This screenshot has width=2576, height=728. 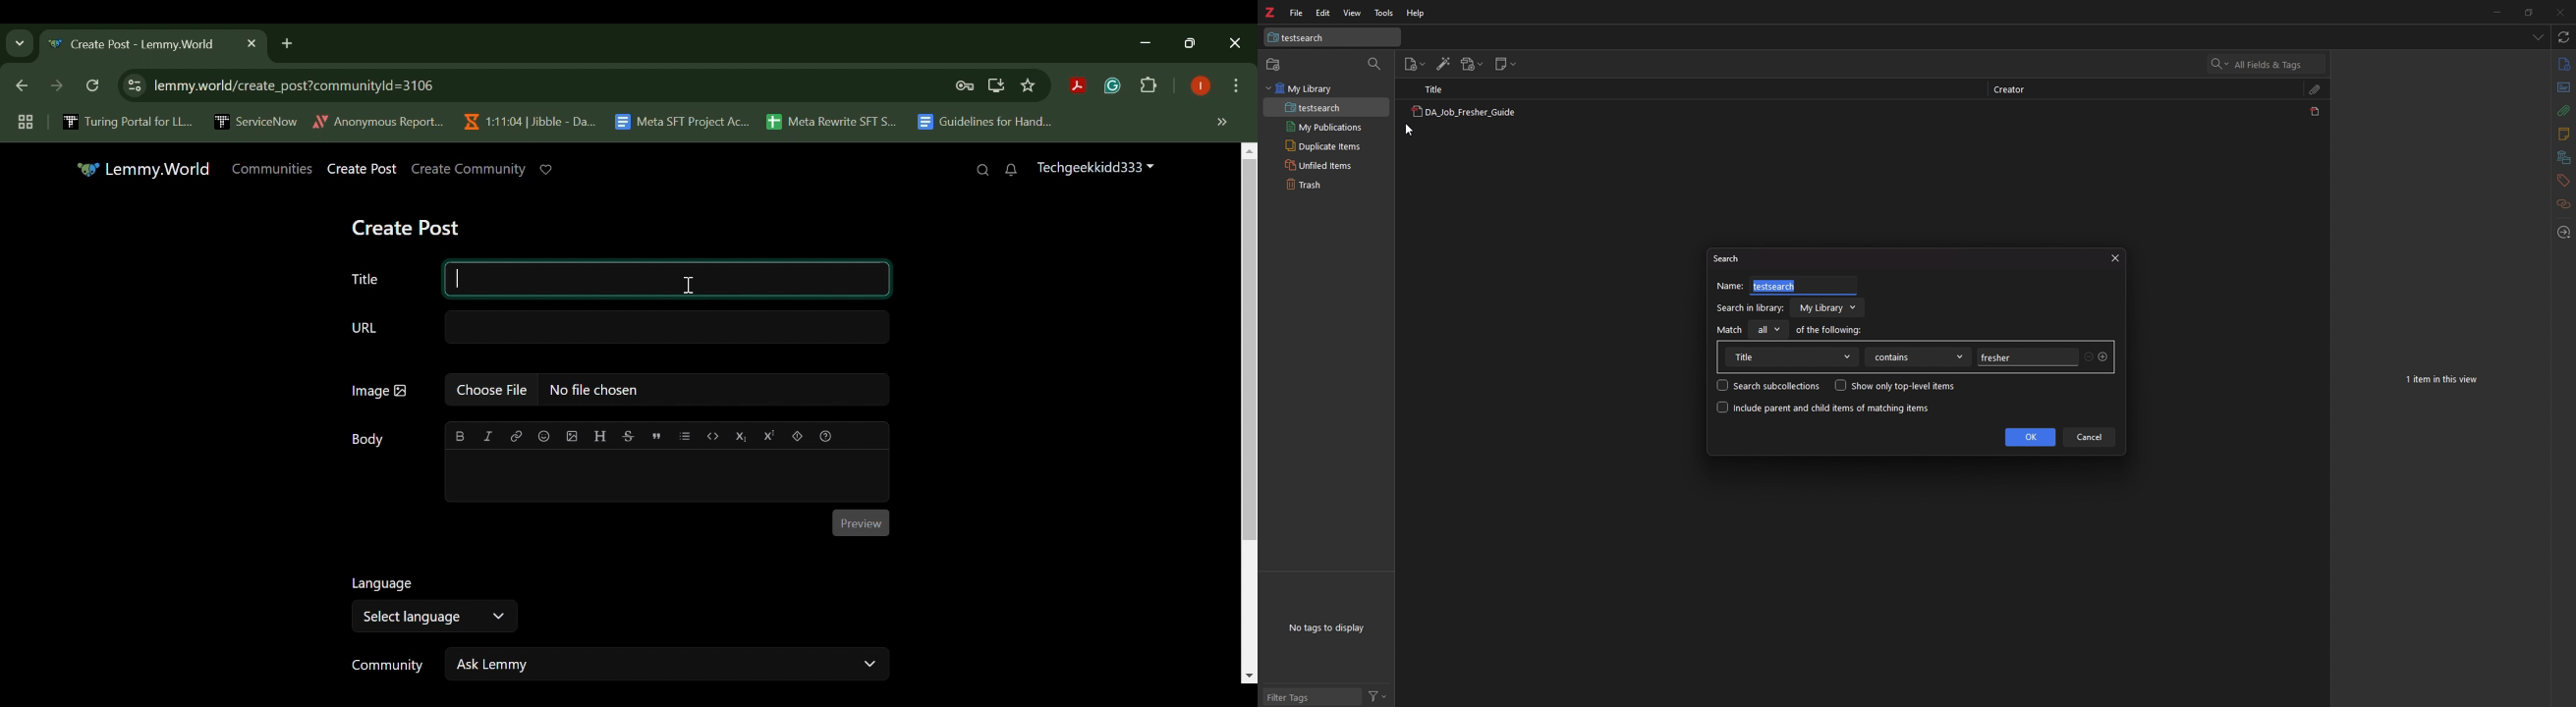 What do you see at coordinates (2563, 181) in the screenshot?
I see `tags` at bounding box center [2563, 181].